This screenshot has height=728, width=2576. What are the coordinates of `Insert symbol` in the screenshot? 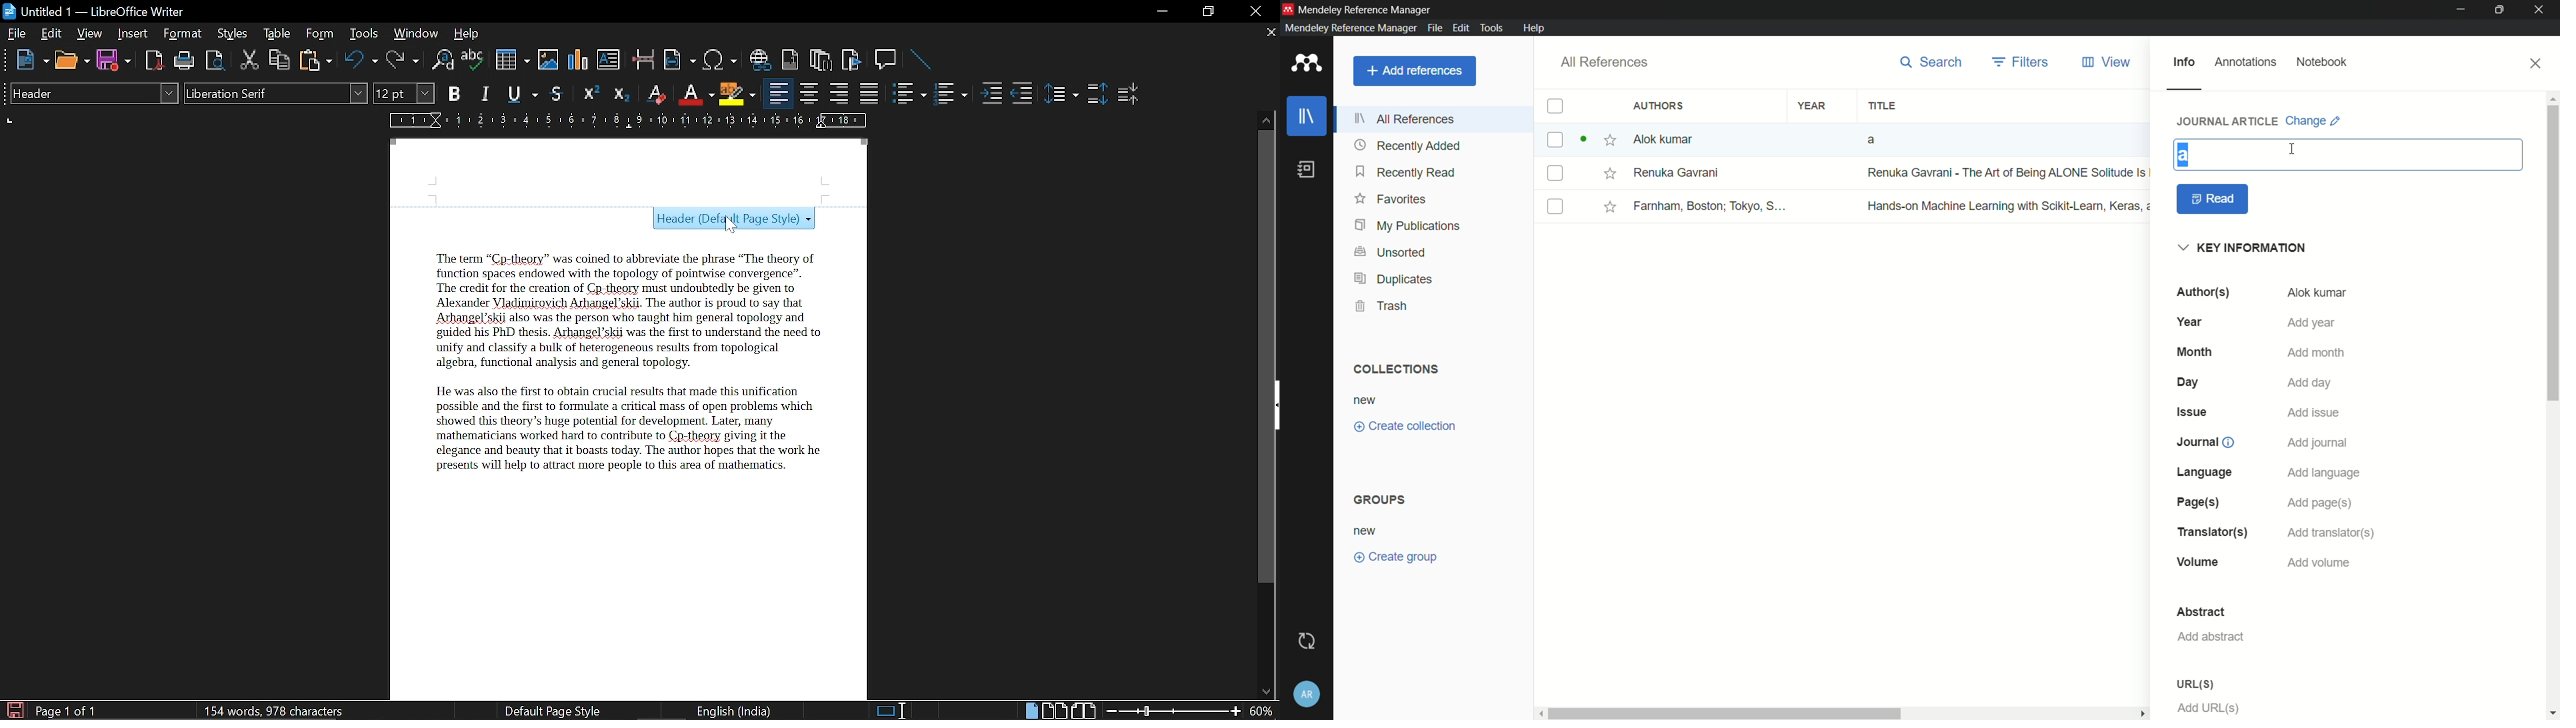 It's located at (722, 60).